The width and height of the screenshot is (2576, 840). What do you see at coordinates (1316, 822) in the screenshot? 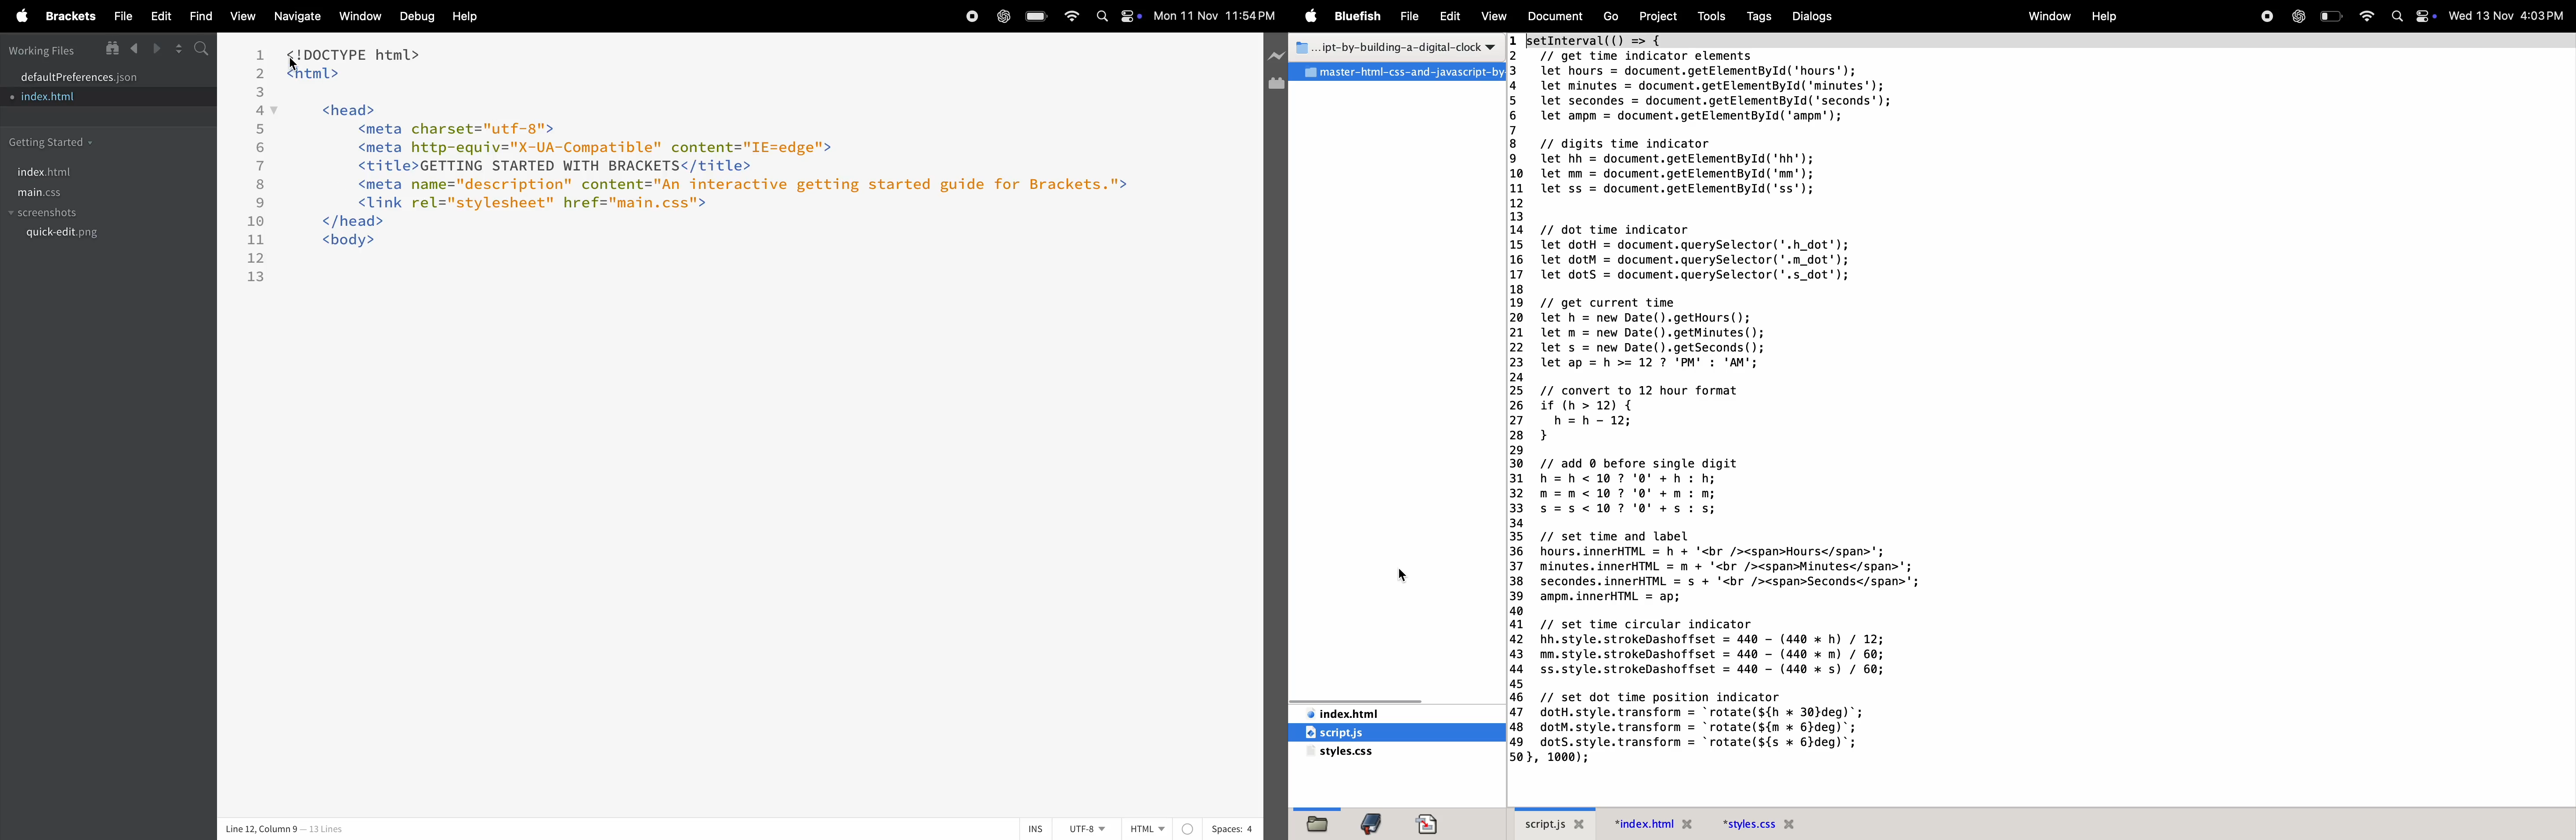
I see `file` at bounding box center [1316, 822].